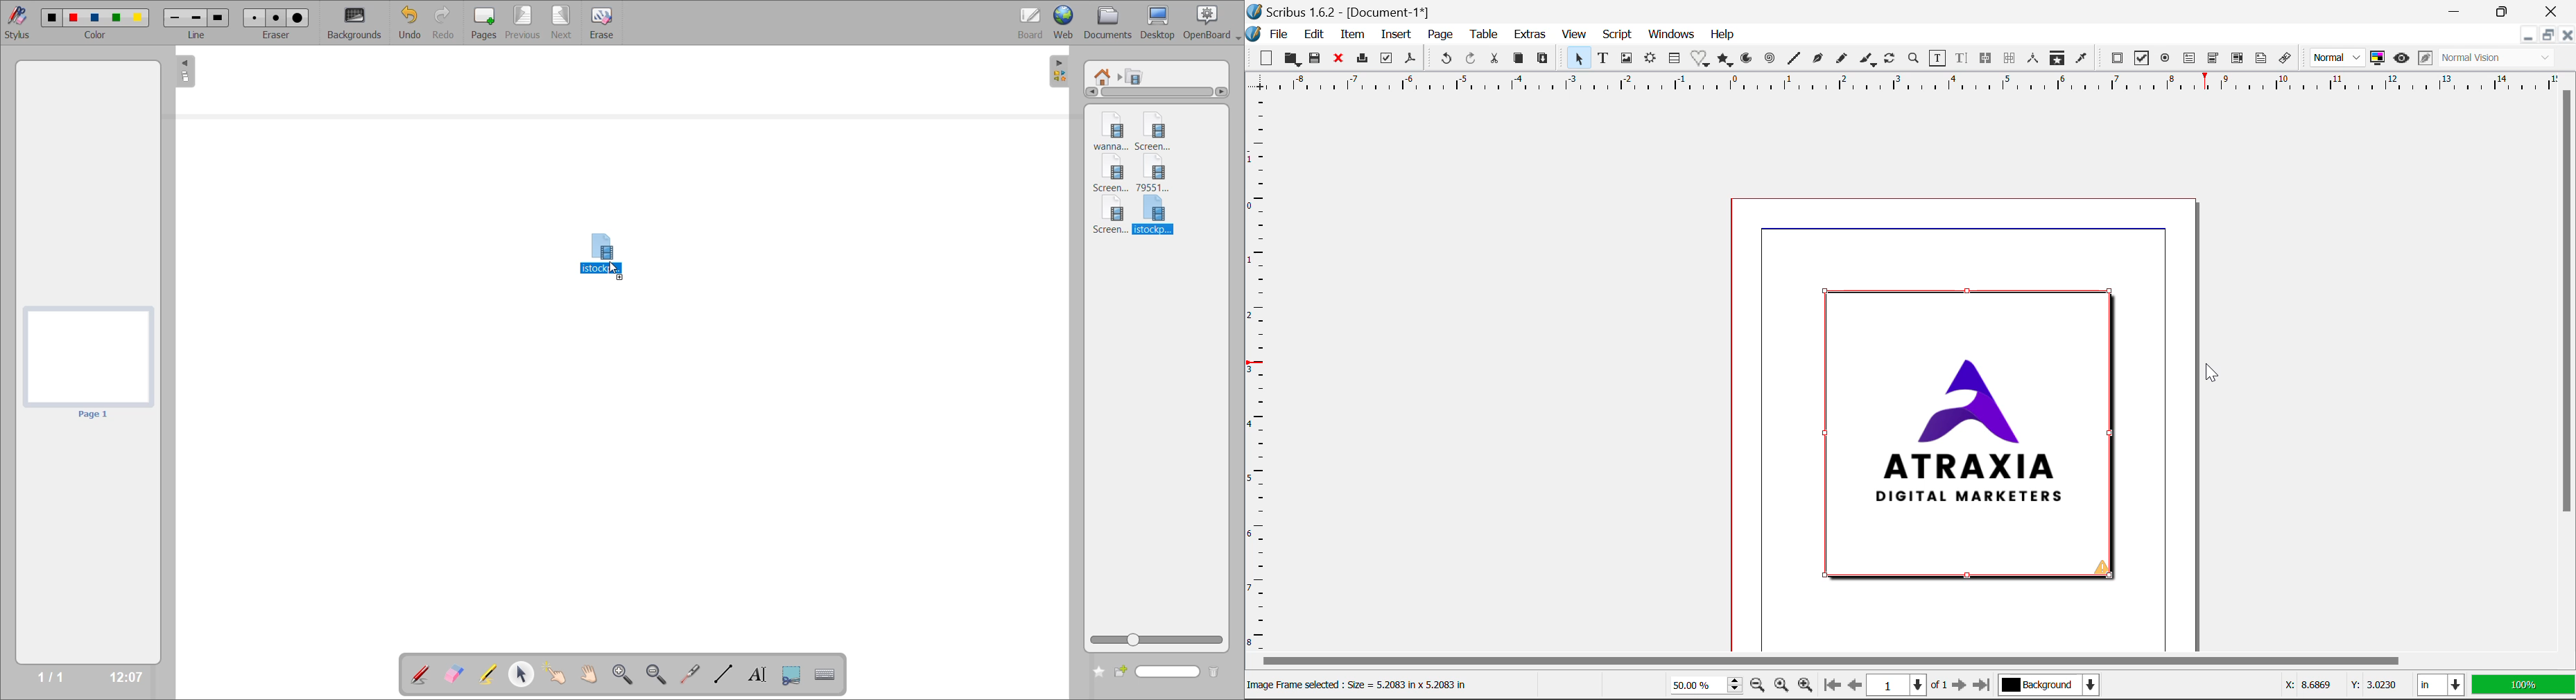 This screenshot has width=2576, height=700. I want to click on Normal Vision, so click(2497, 58).